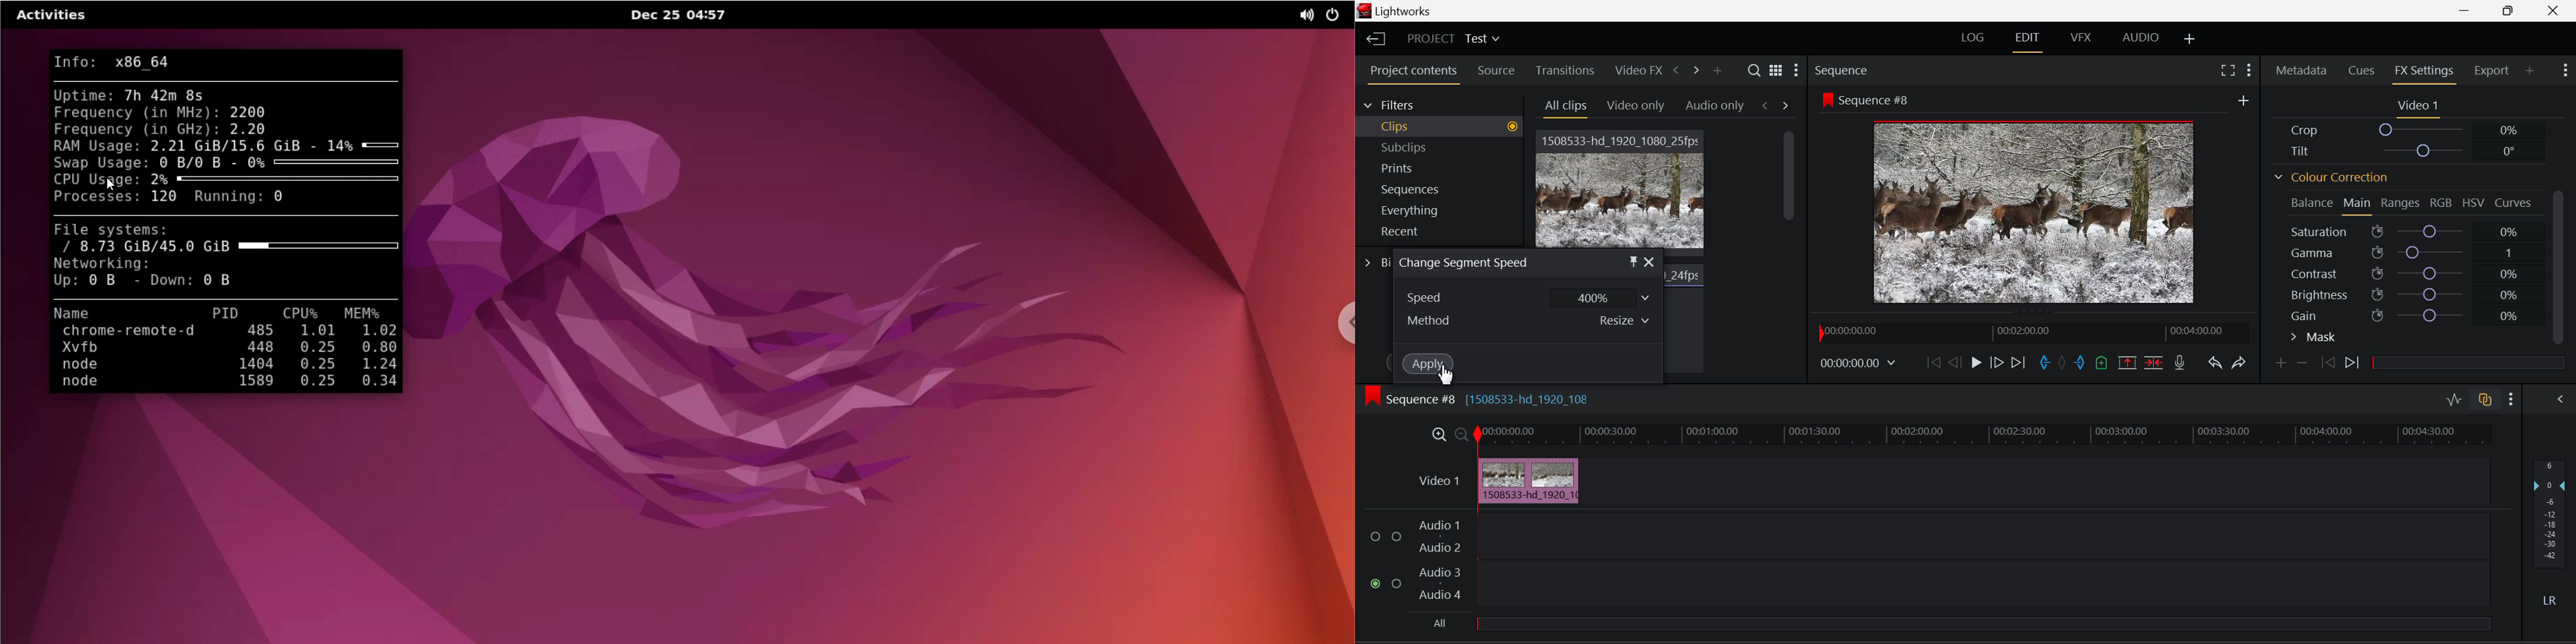 This screenshot has width=2576, height=644. Describe the element at coordinates (1496, 70) in the screenshot. I see `Source Tab` at that location.